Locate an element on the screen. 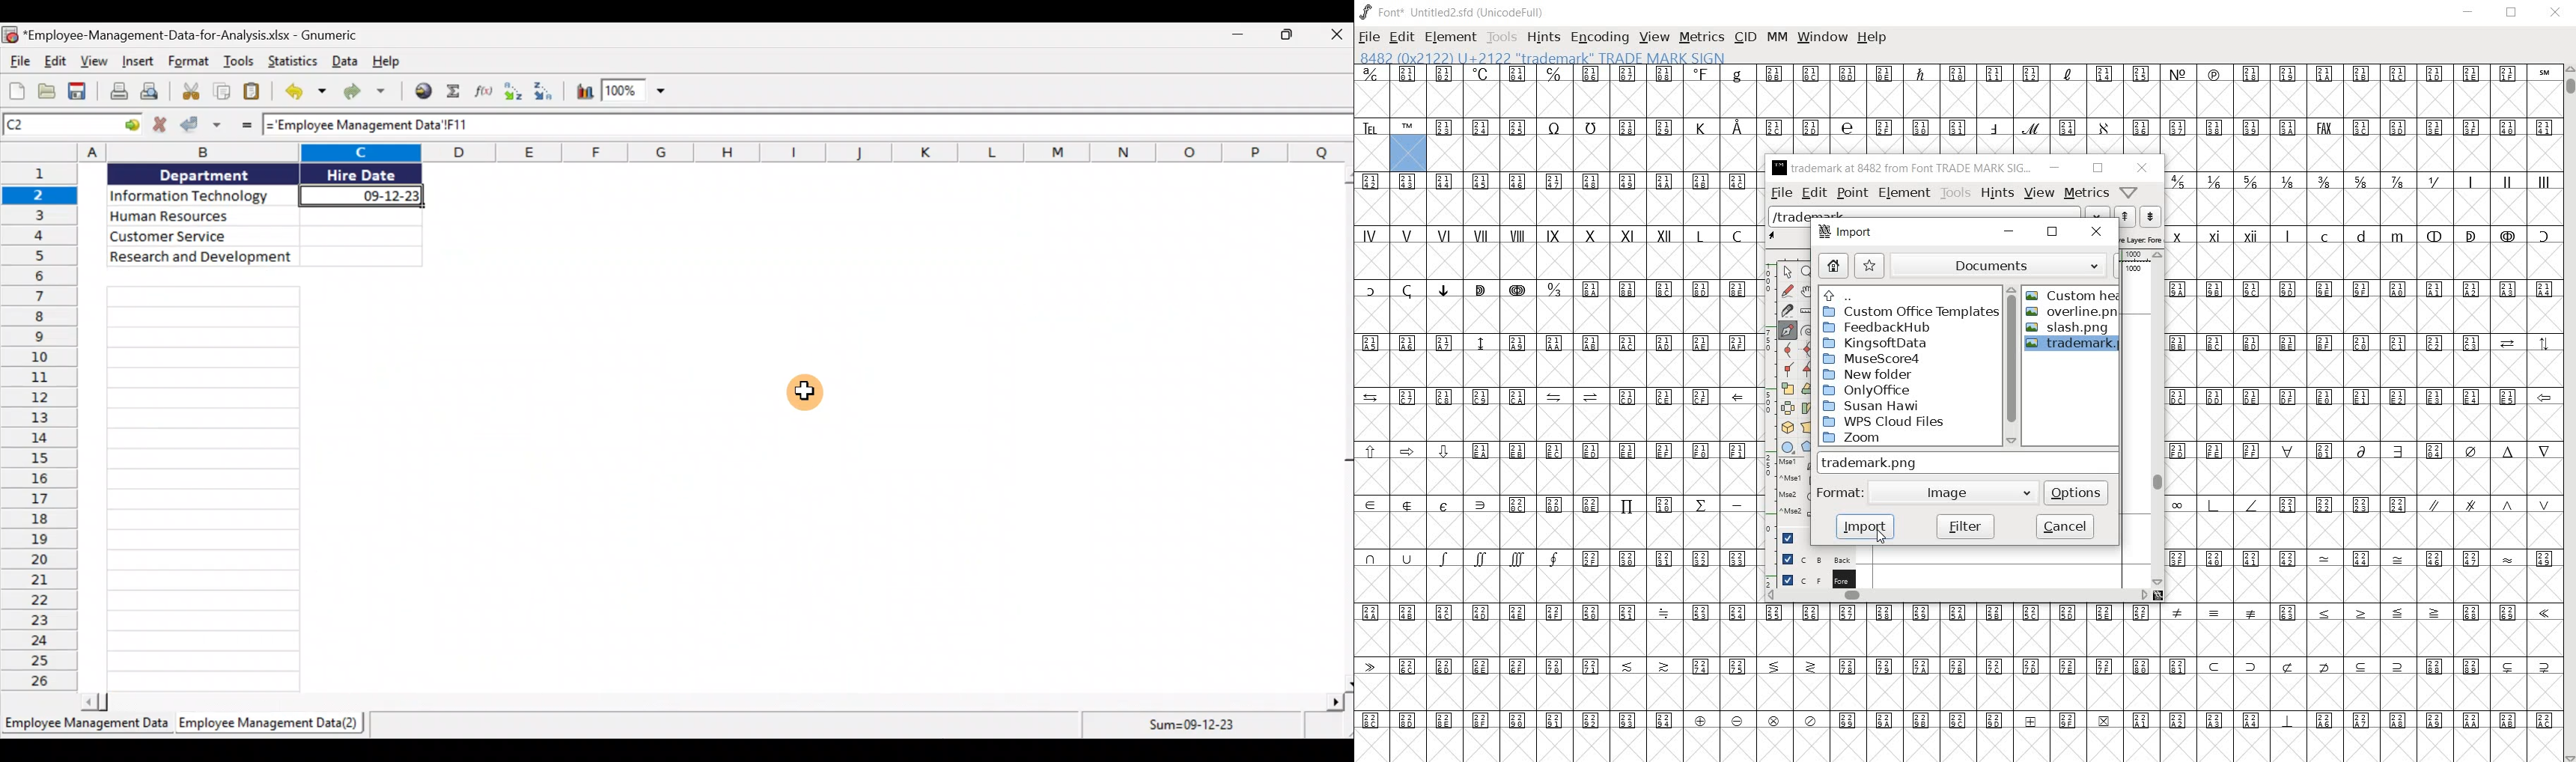 The width and height of the screenshot is (2576, 784). foreground is located at coordinates (1812, 578).